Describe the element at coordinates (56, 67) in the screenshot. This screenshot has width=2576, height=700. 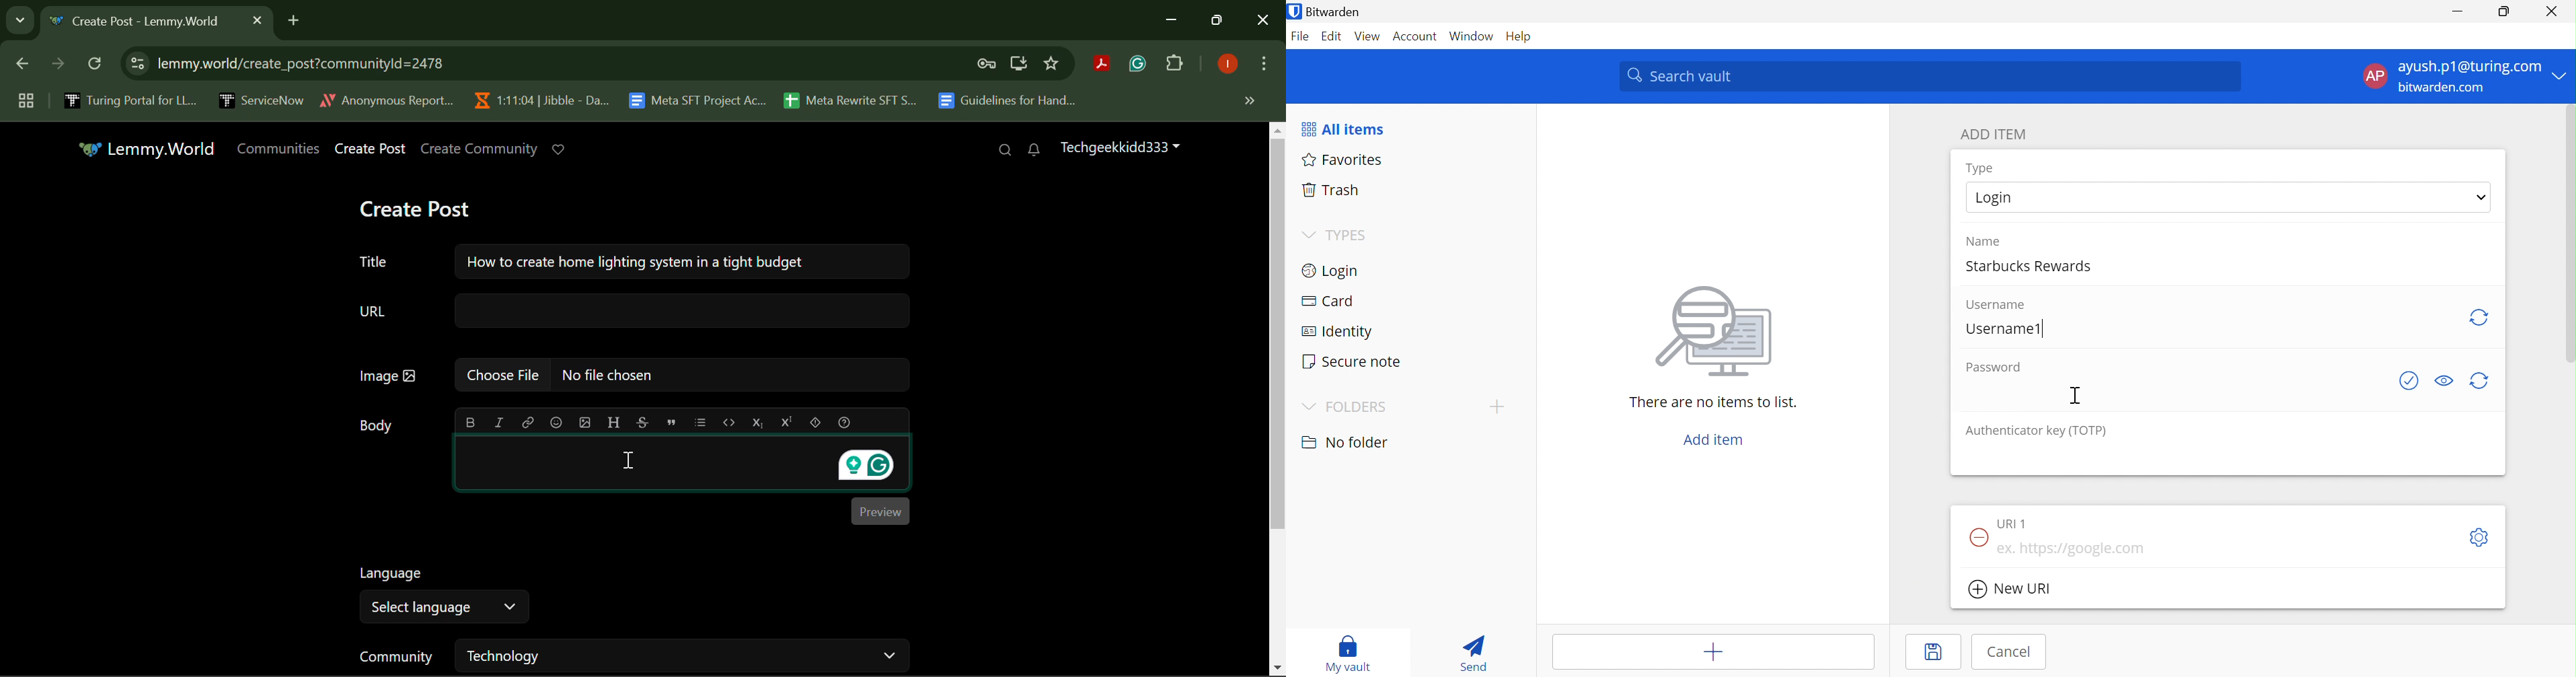
I see `Next Page ` at that location.